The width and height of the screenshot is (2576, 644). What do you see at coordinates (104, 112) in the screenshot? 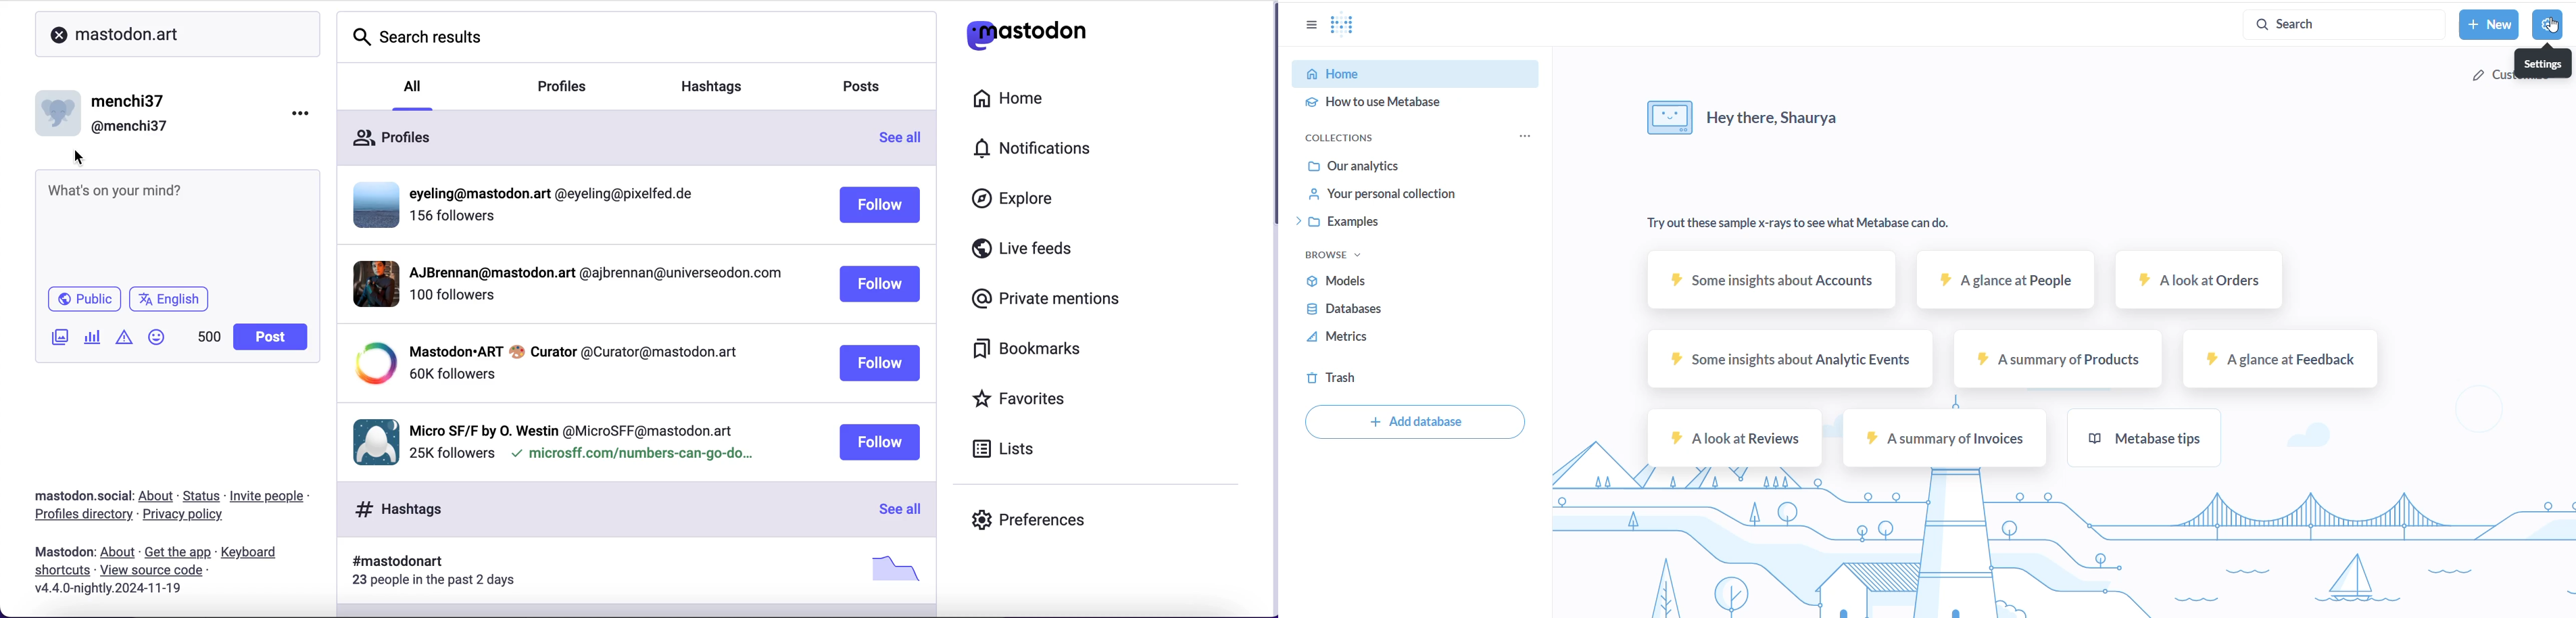
I see `user` at bounding box center [104, 112].